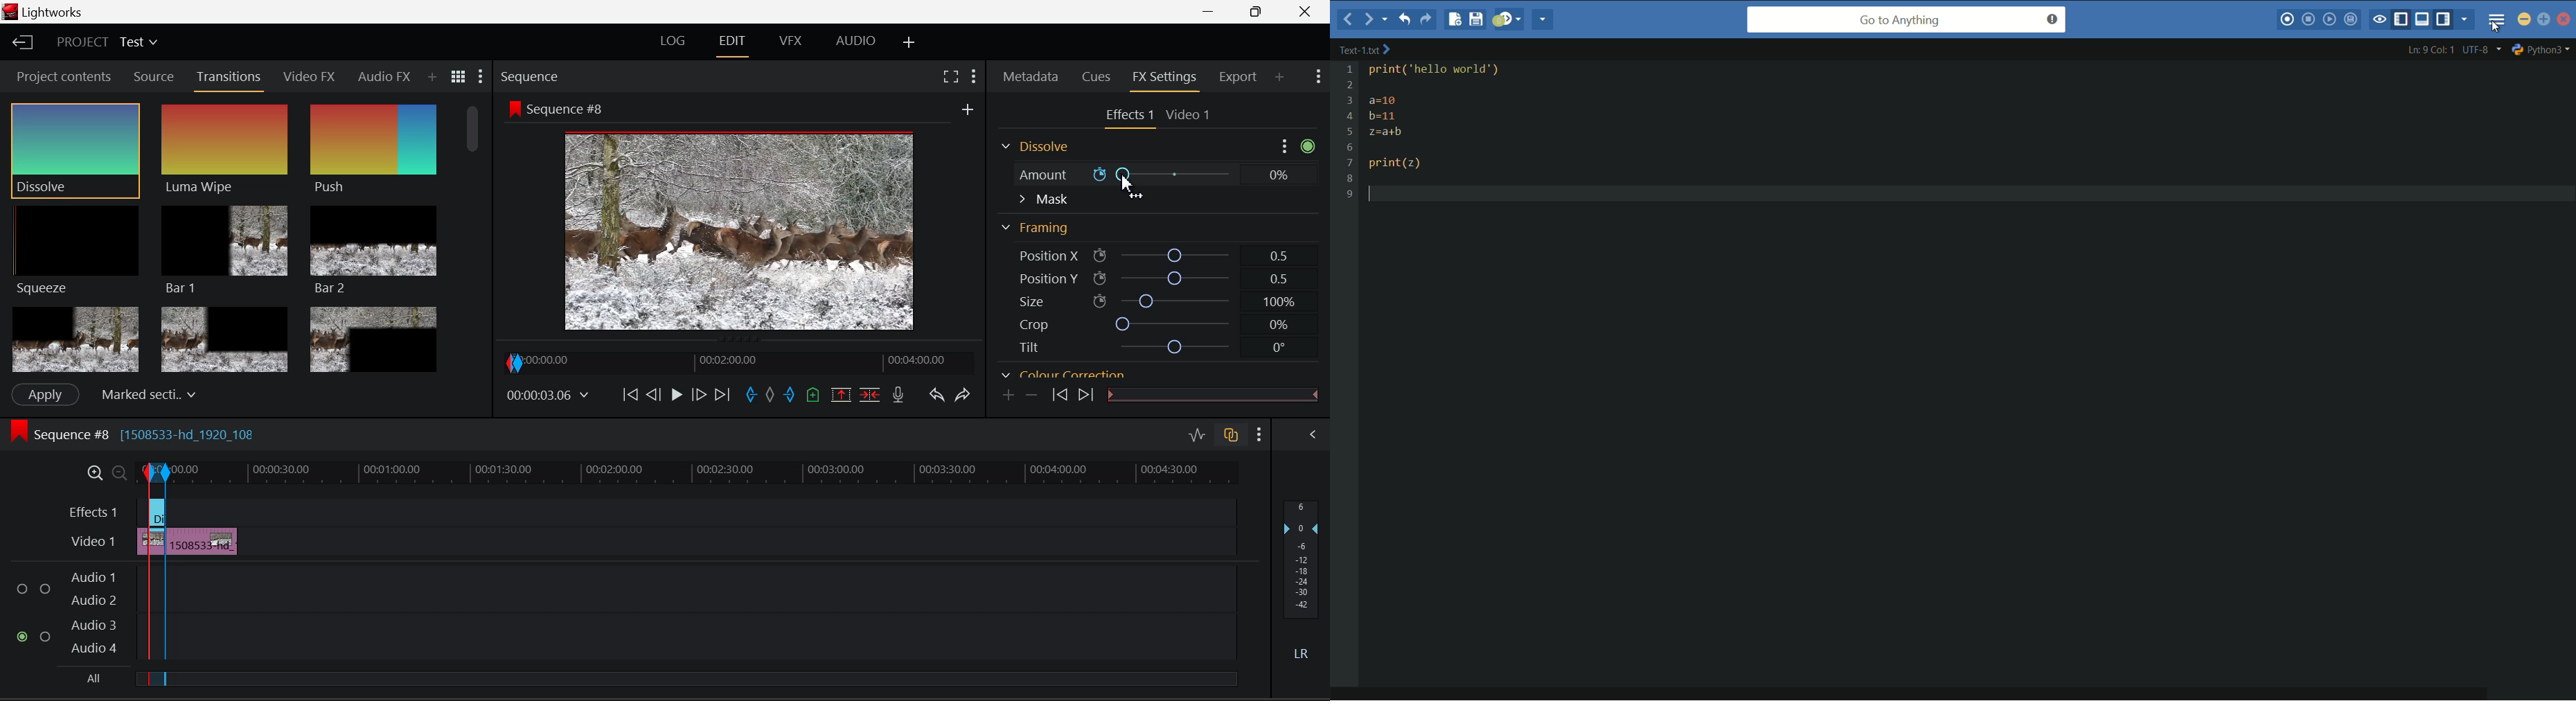 Image resolution: width=2576 pixels, height=728 pixels. Describe the element at coordinates (1009, 396) in the screenshot. I see `Add keyframes` at that location.